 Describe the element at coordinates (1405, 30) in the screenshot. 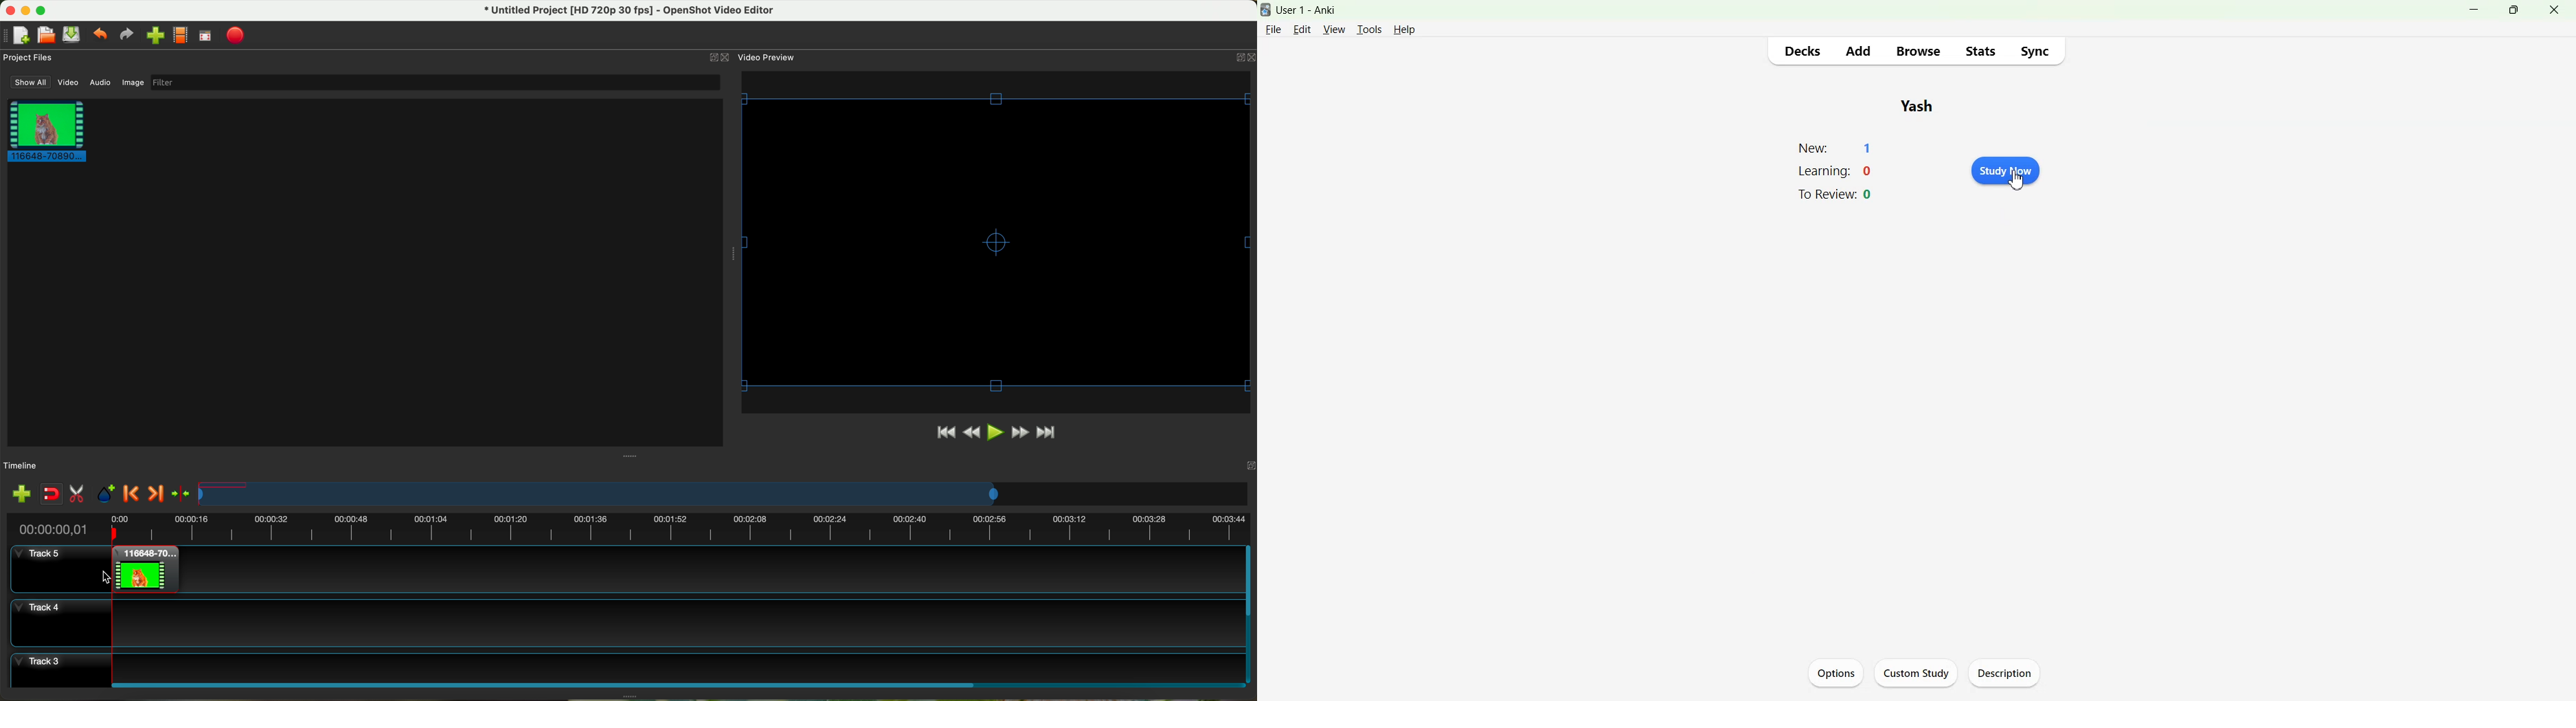

I see `Help` at that location.